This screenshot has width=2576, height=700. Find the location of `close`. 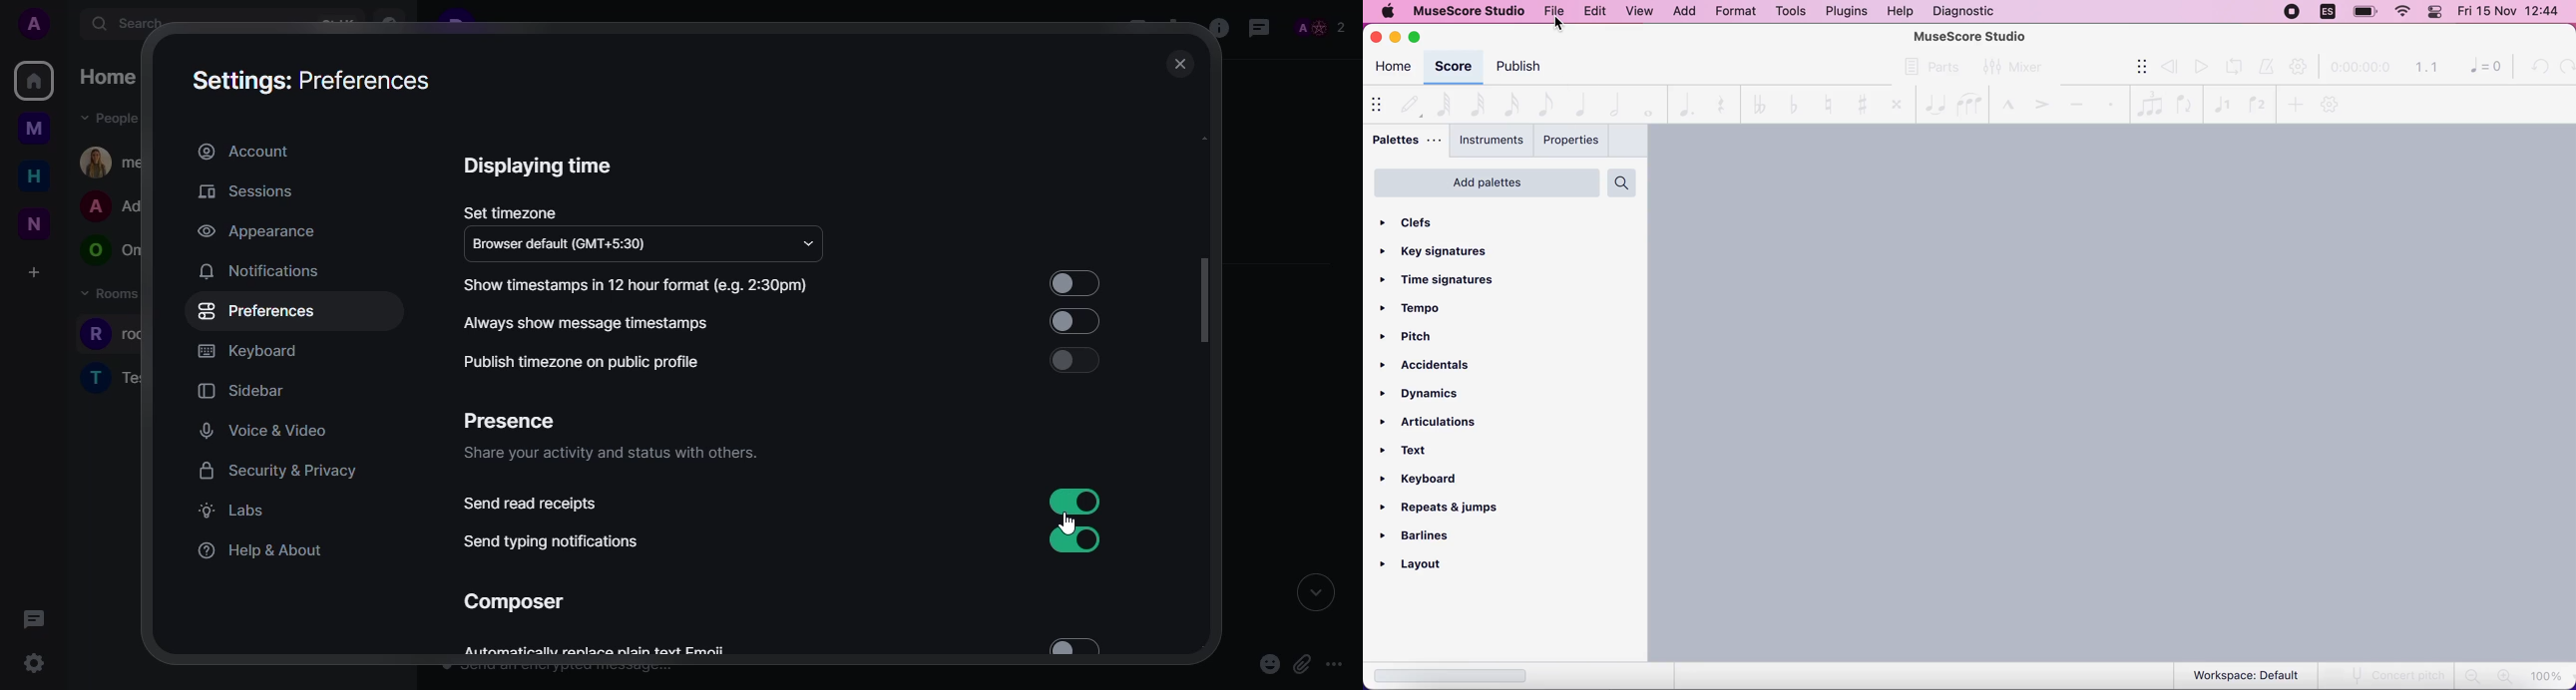

close is located at coordinates (1178, 65).